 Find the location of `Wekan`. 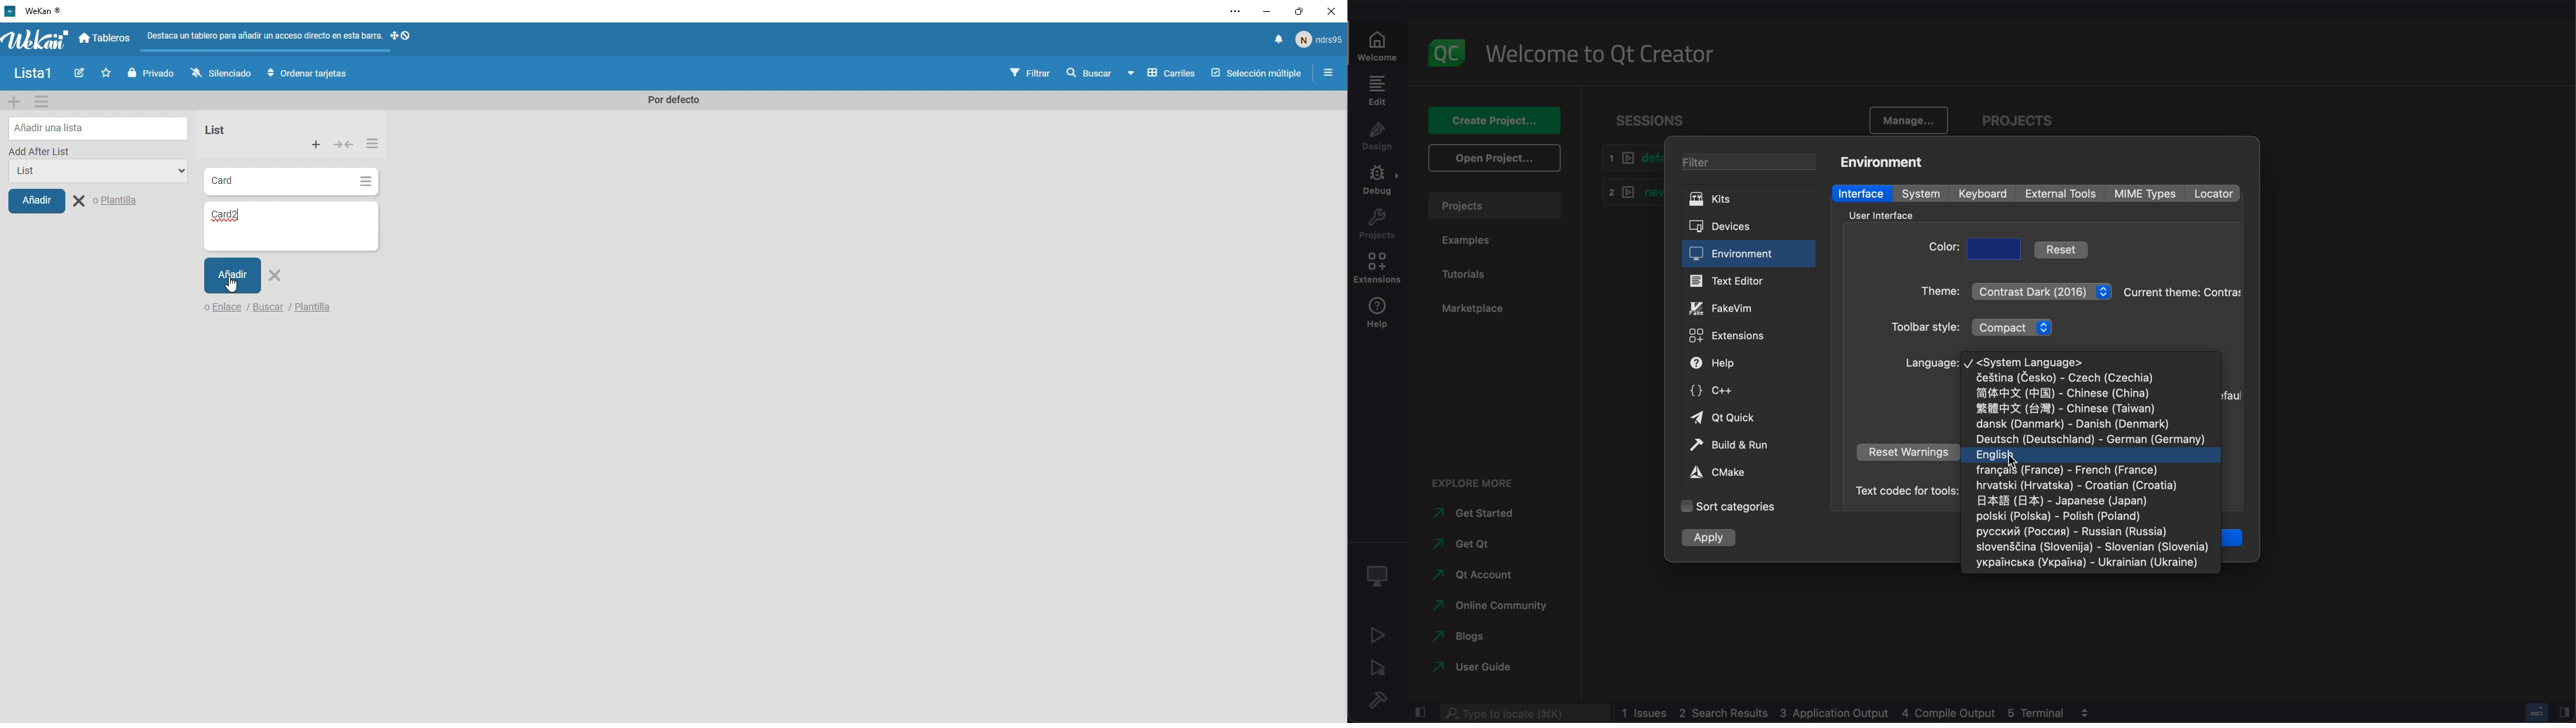

Wekan is located at coordinates (35, 39).